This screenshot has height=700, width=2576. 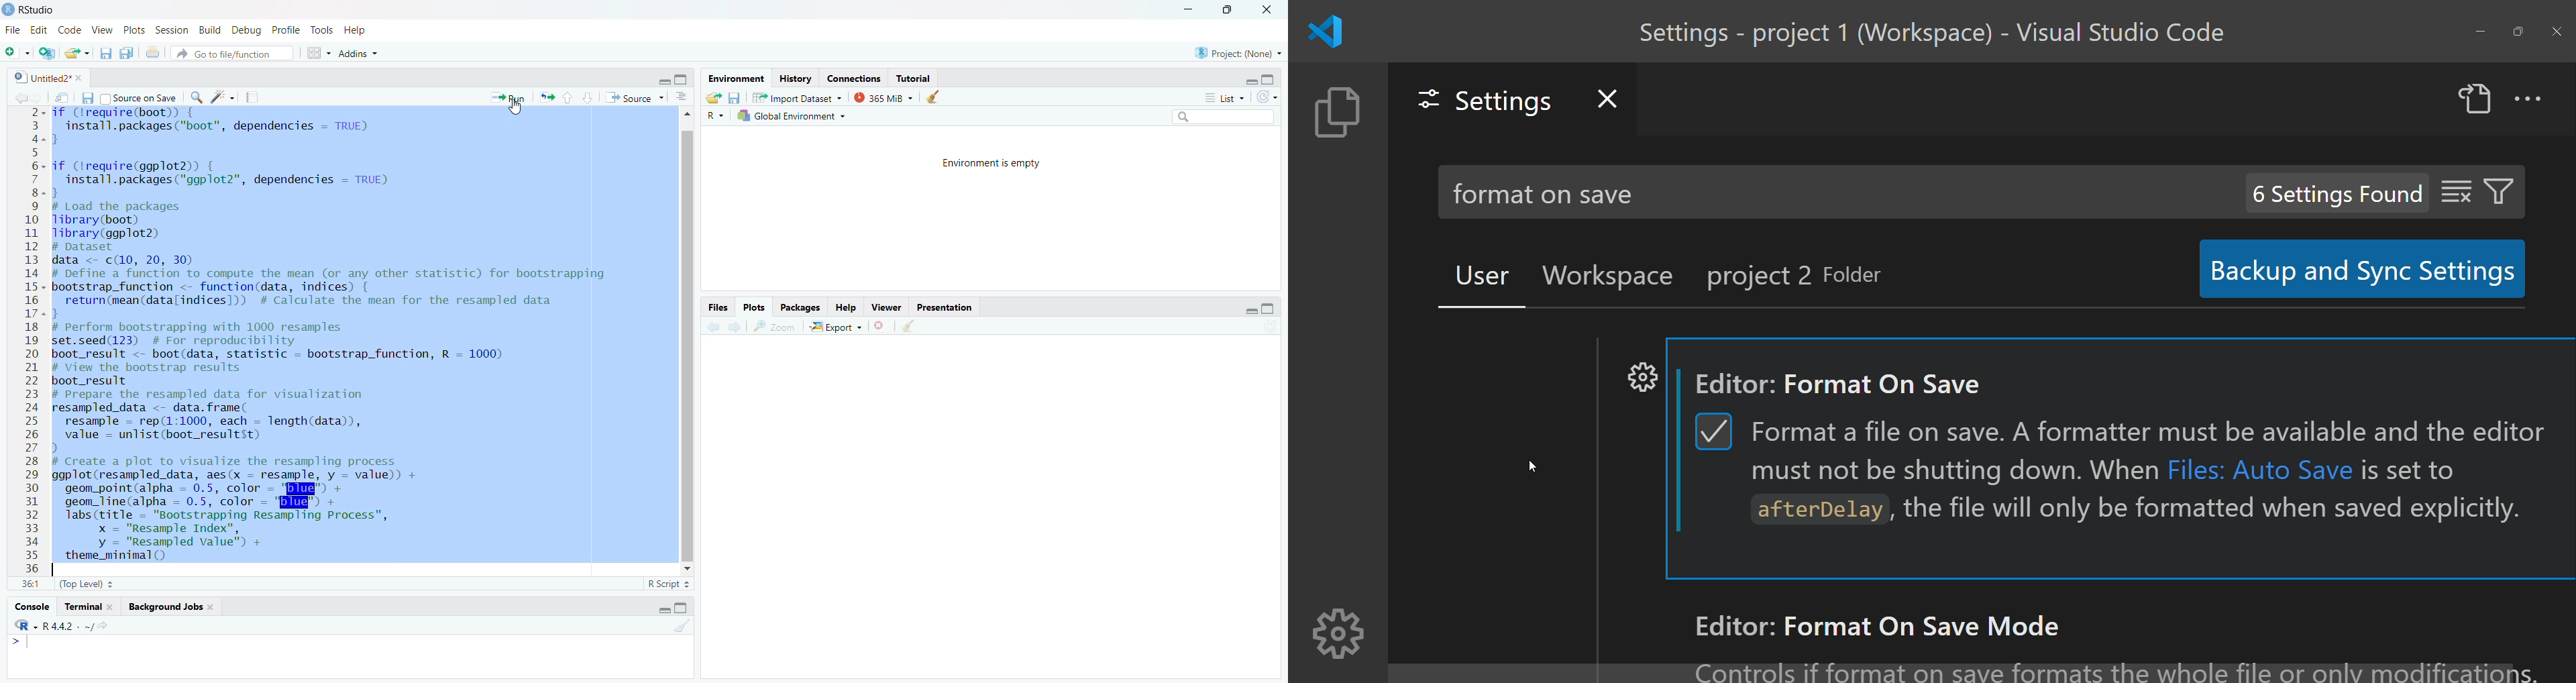 I want to click on r4.42/, so click(x=83, y=625).